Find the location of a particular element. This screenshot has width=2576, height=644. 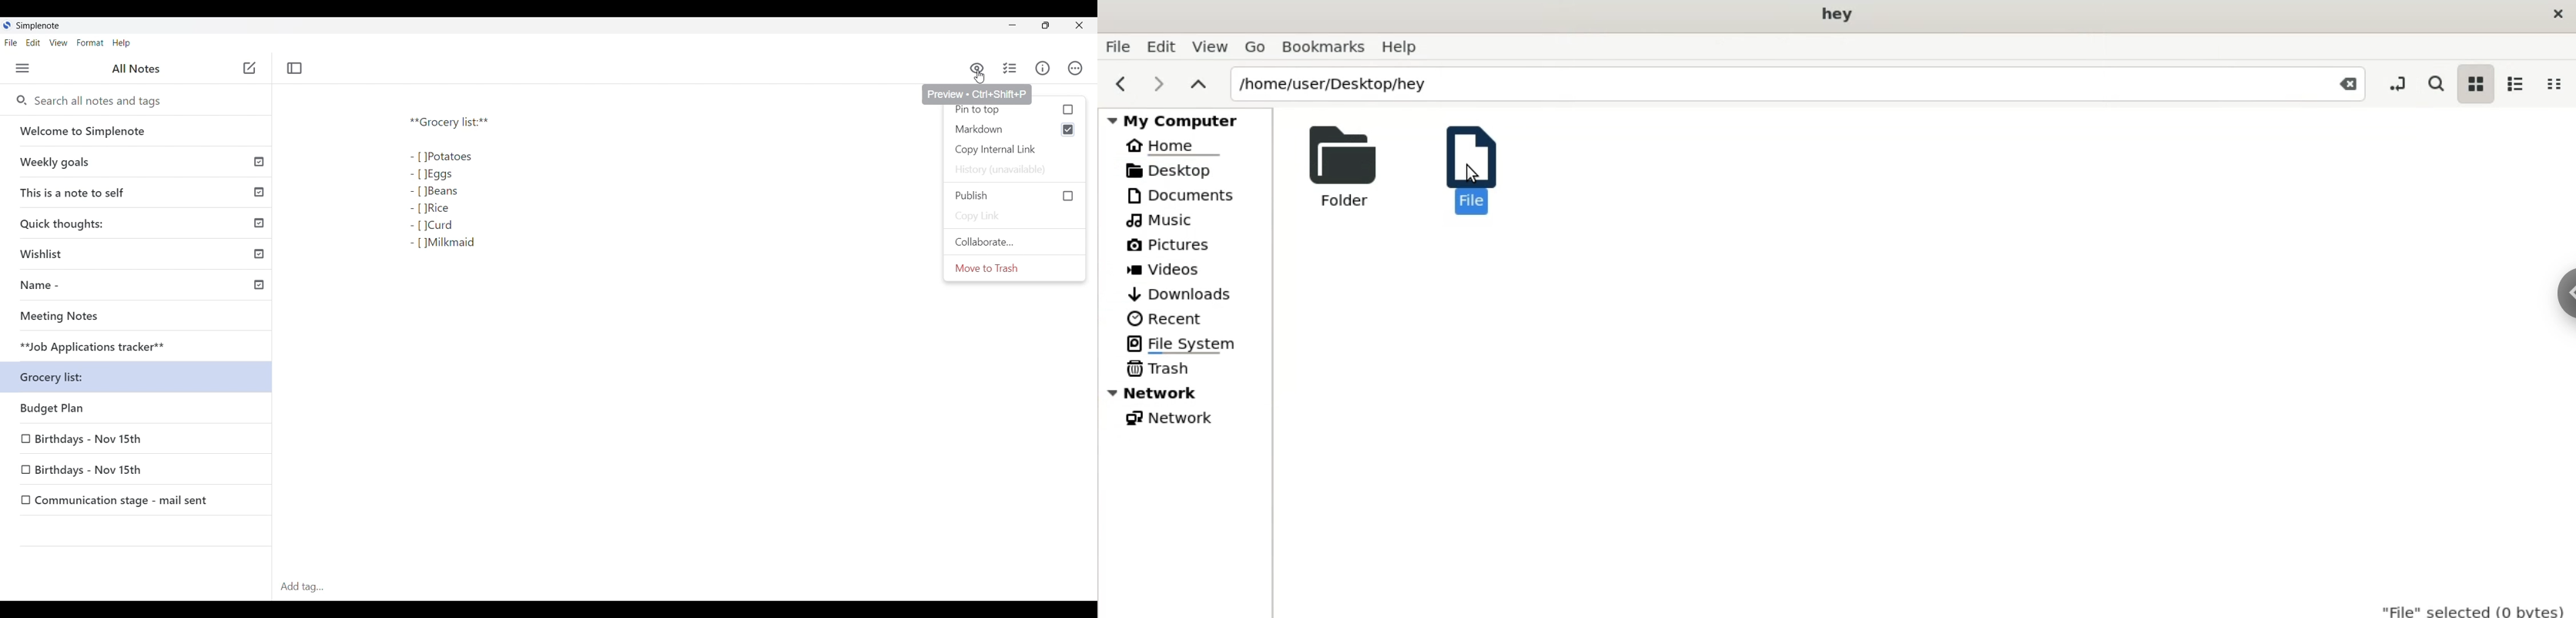

Toggle focus mode is located at coordinates (295, 68).